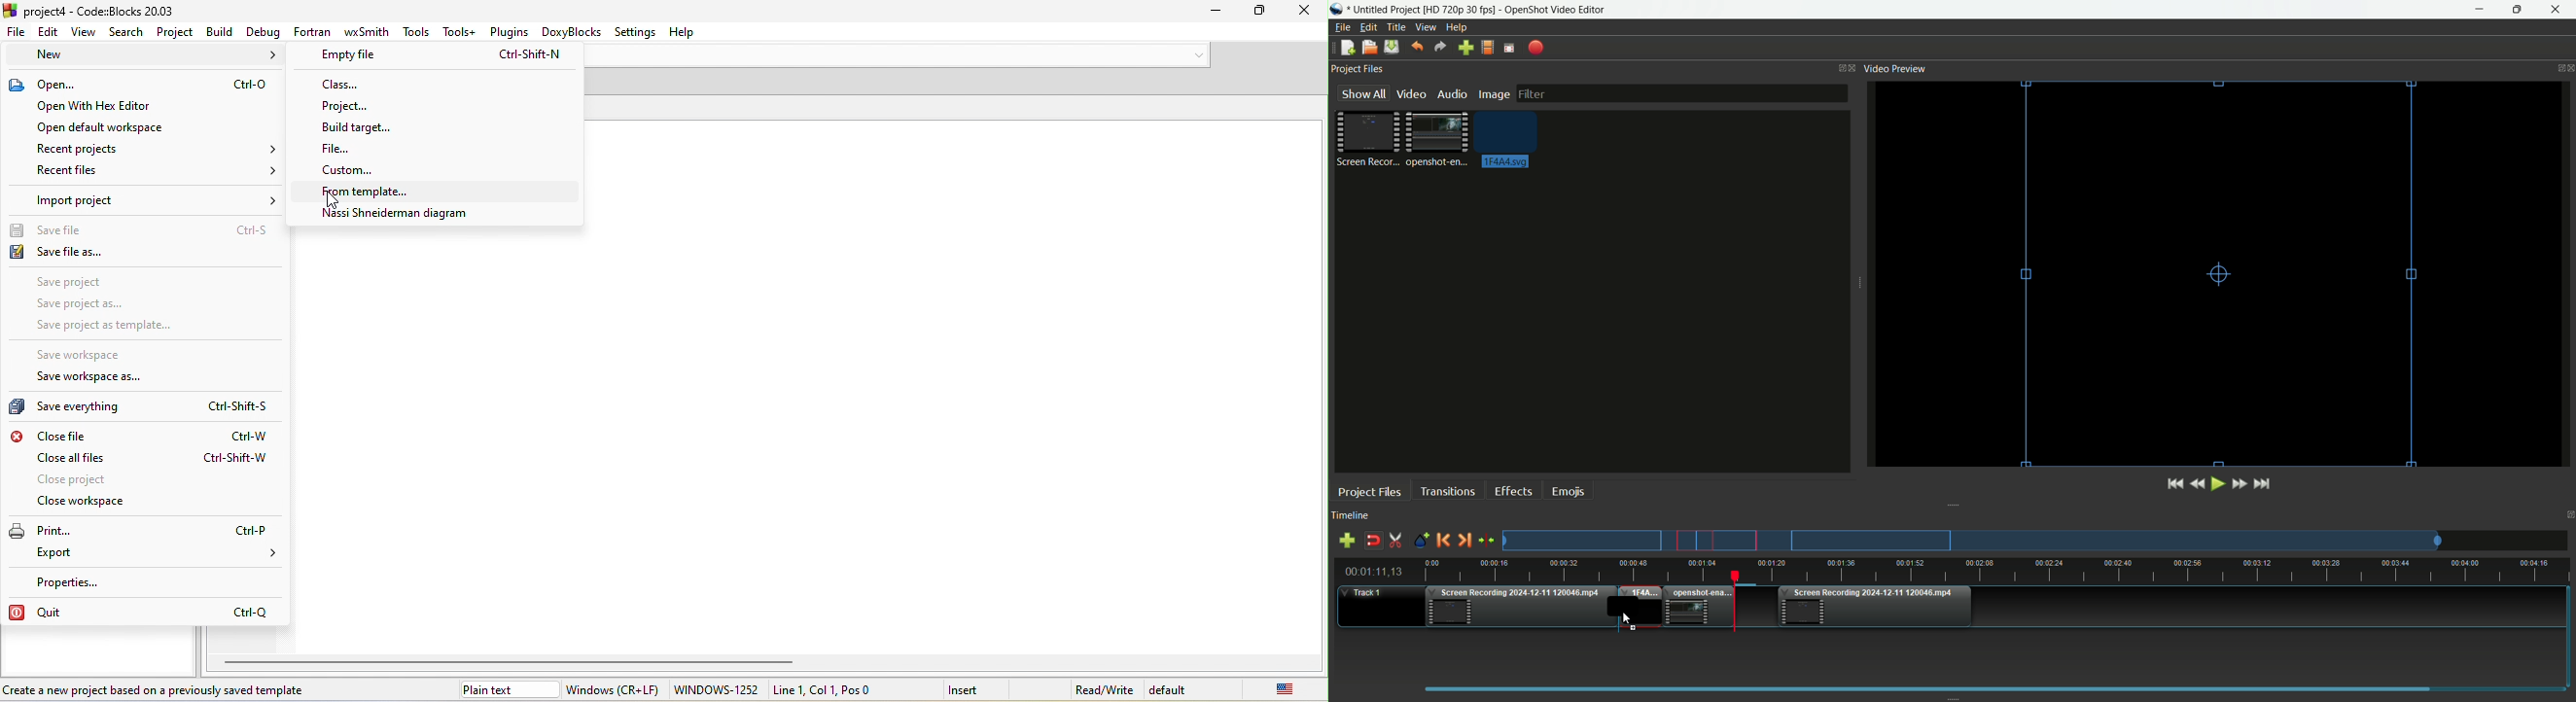 Image resolution: width=2576 pixels, height=728 pixels. What do you see at coordinates (148, 228) in the screenshot?
I see `save file ` at bounding box center [148, 228].